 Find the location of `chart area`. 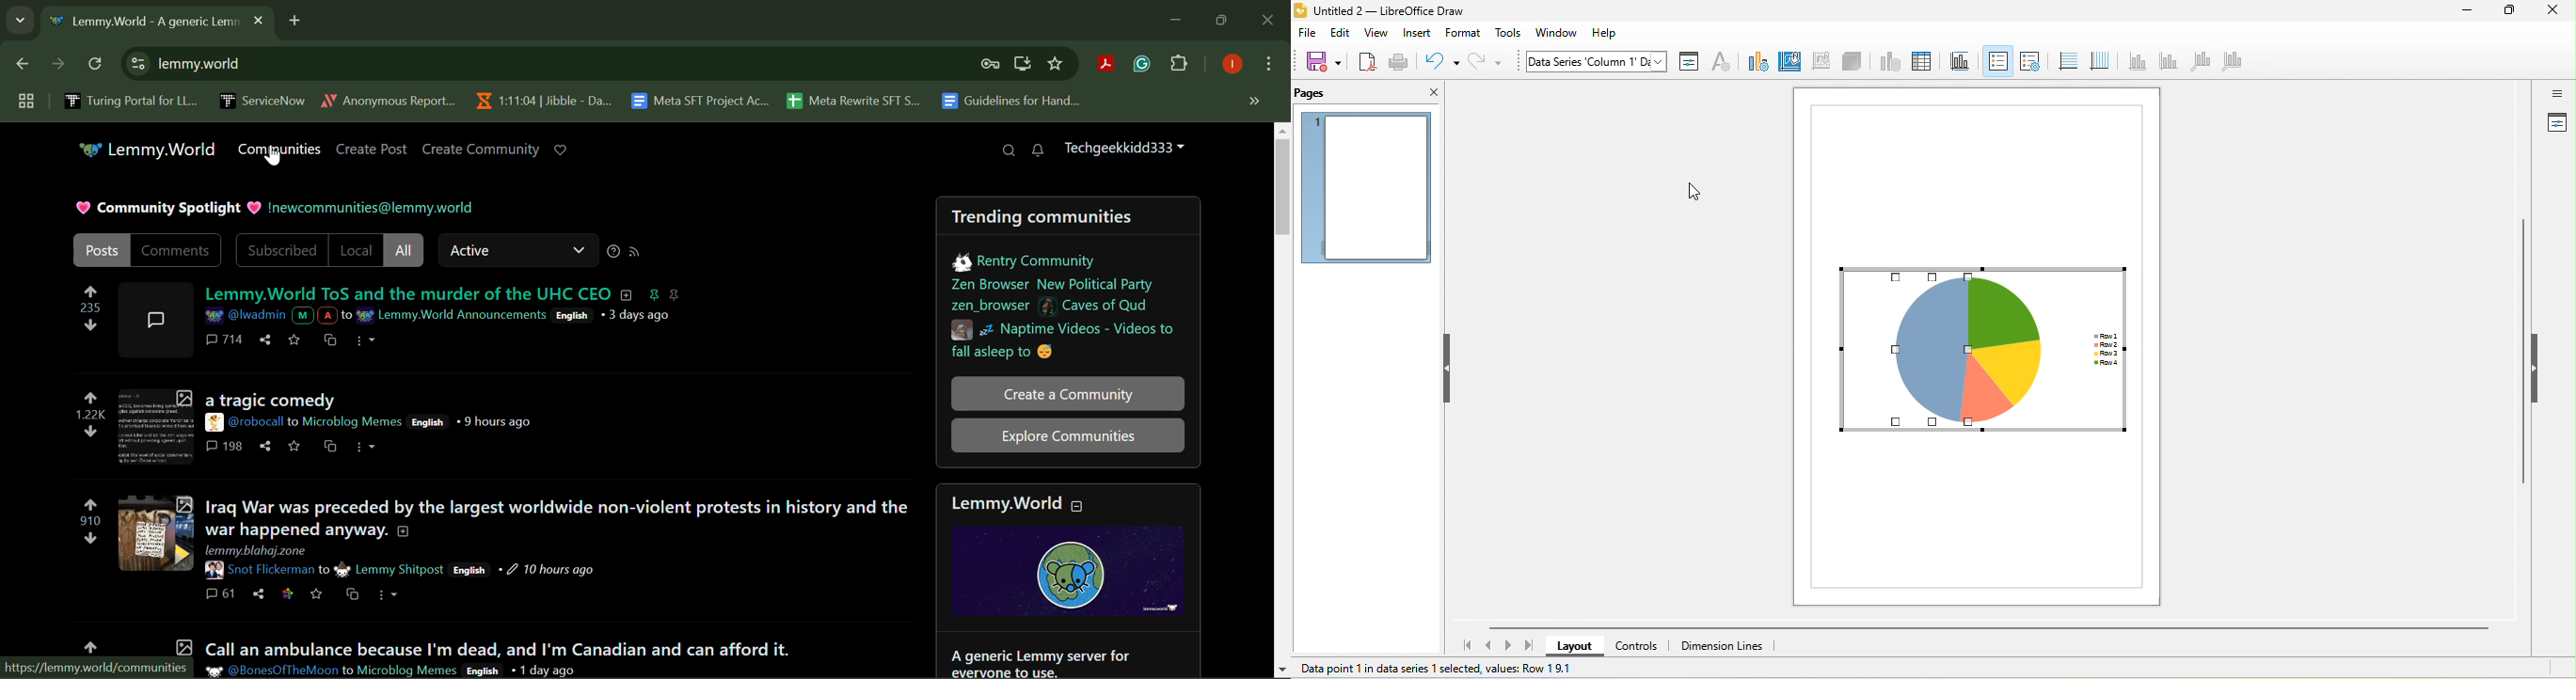

chart area is located at coordinates (1591, 61).